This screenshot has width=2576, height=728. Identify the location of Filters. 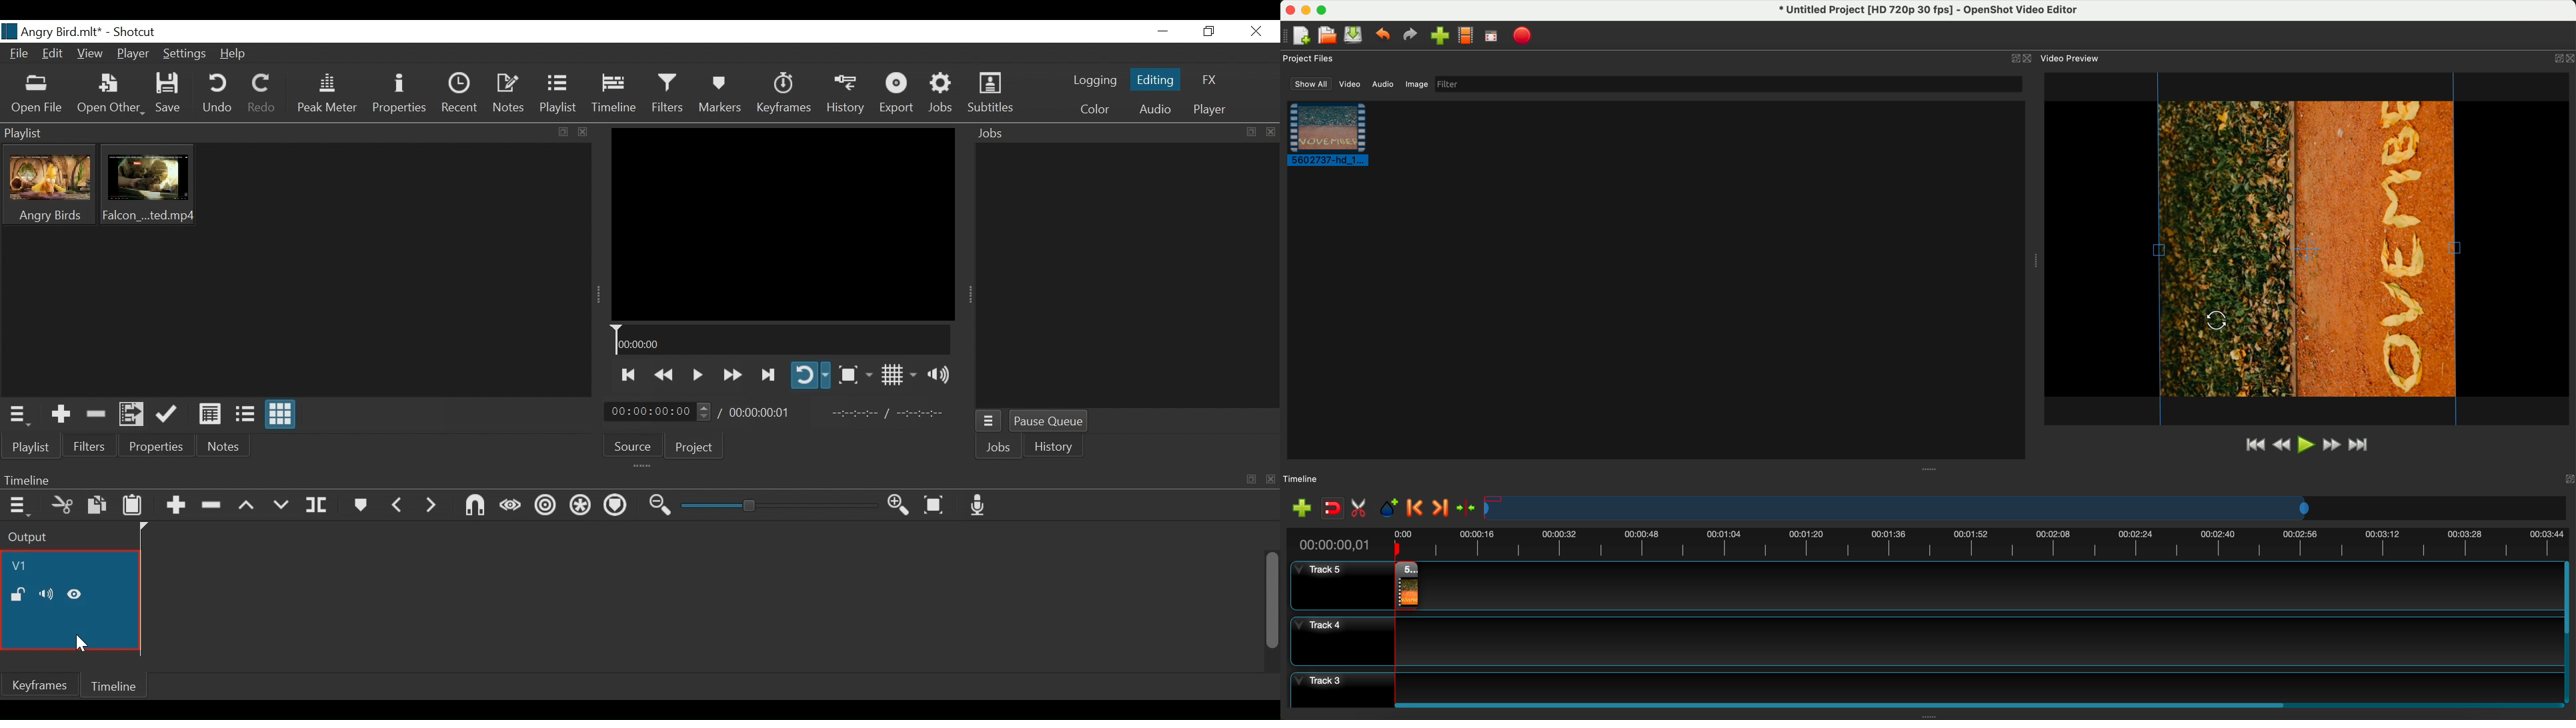
(91, 447).